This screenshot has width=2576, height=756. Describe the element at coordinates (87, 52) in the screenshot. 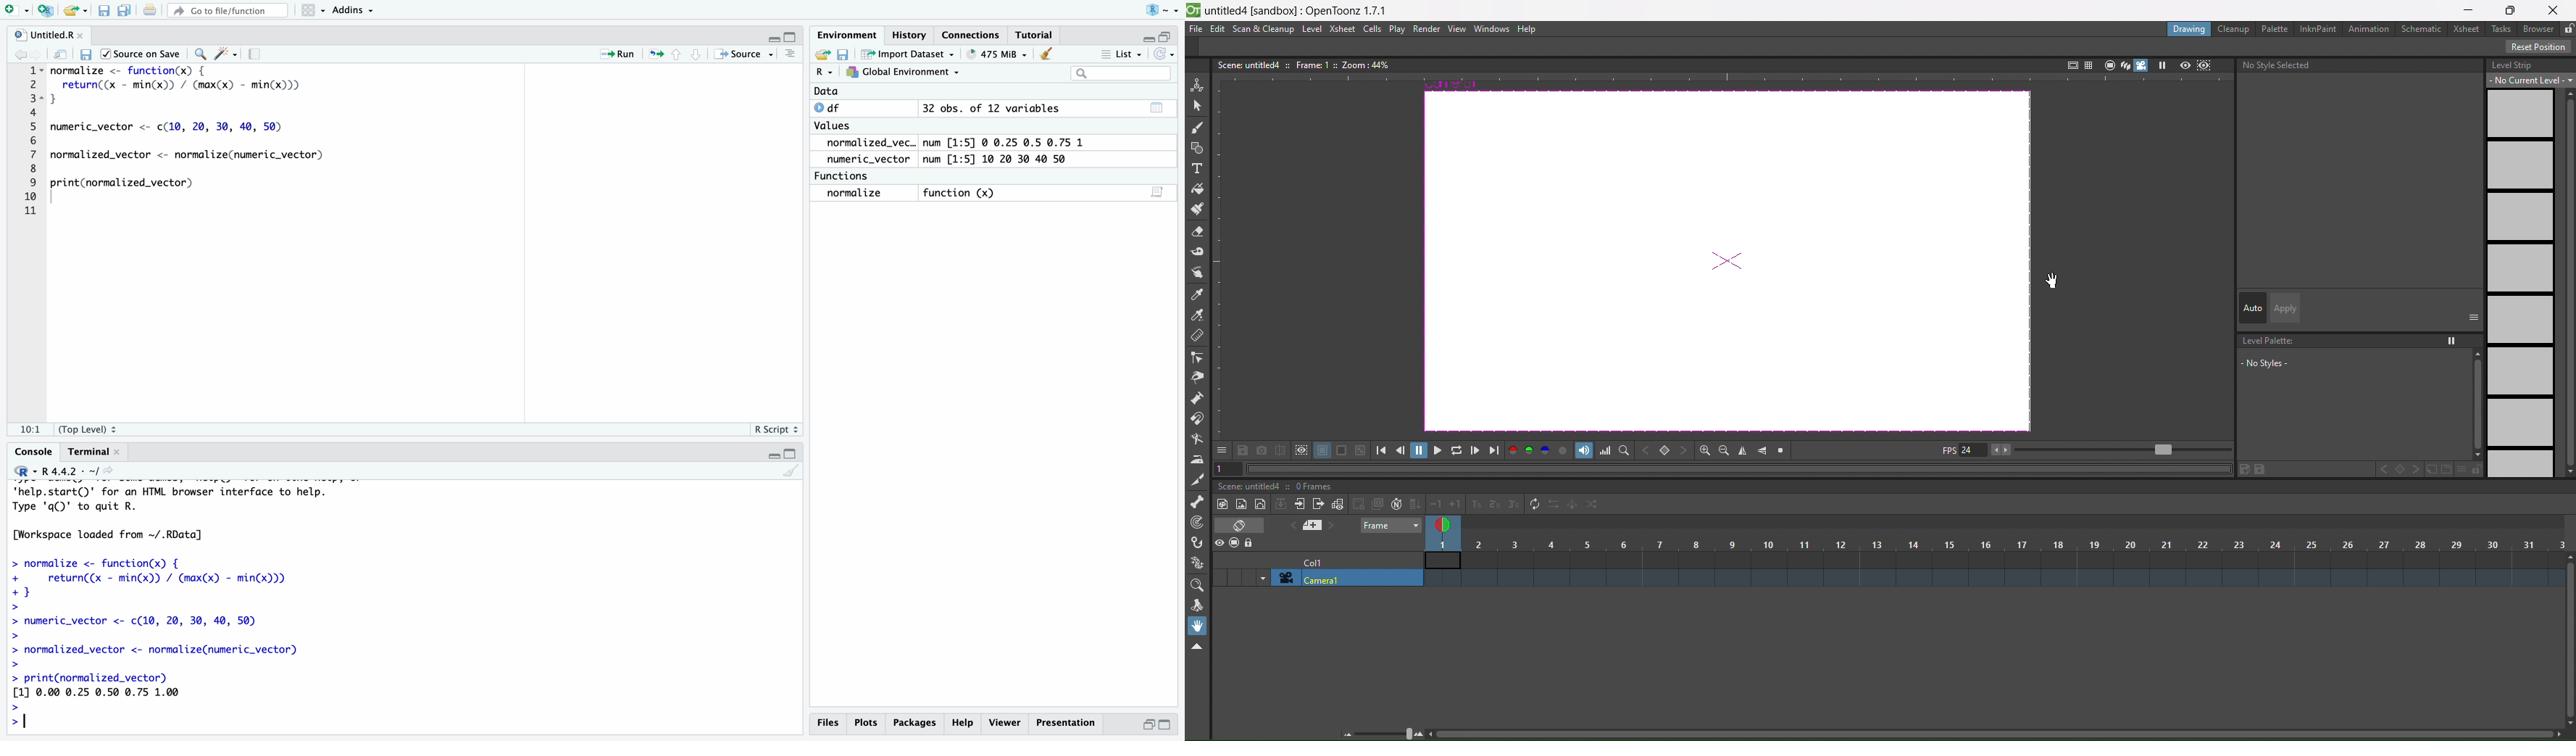

I see `Save current document (Ctrl + S)` at that location.